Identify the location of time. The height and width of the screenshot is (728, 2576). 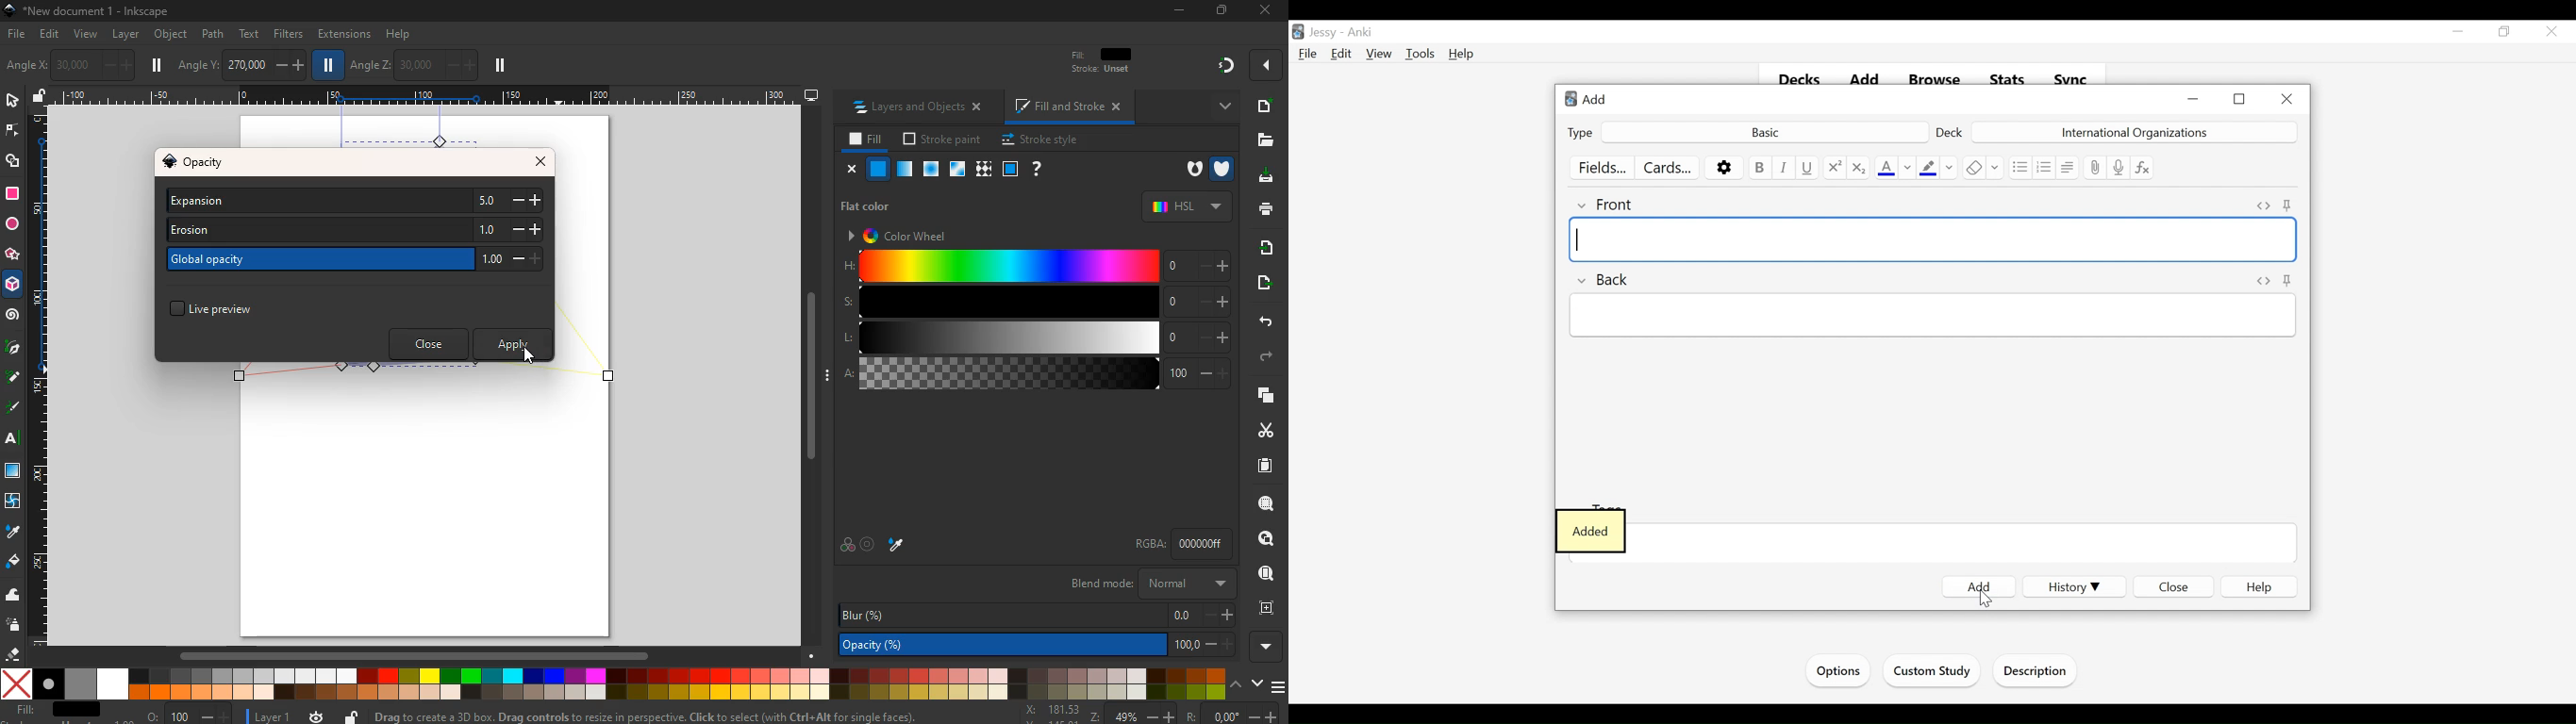
(315, 716).